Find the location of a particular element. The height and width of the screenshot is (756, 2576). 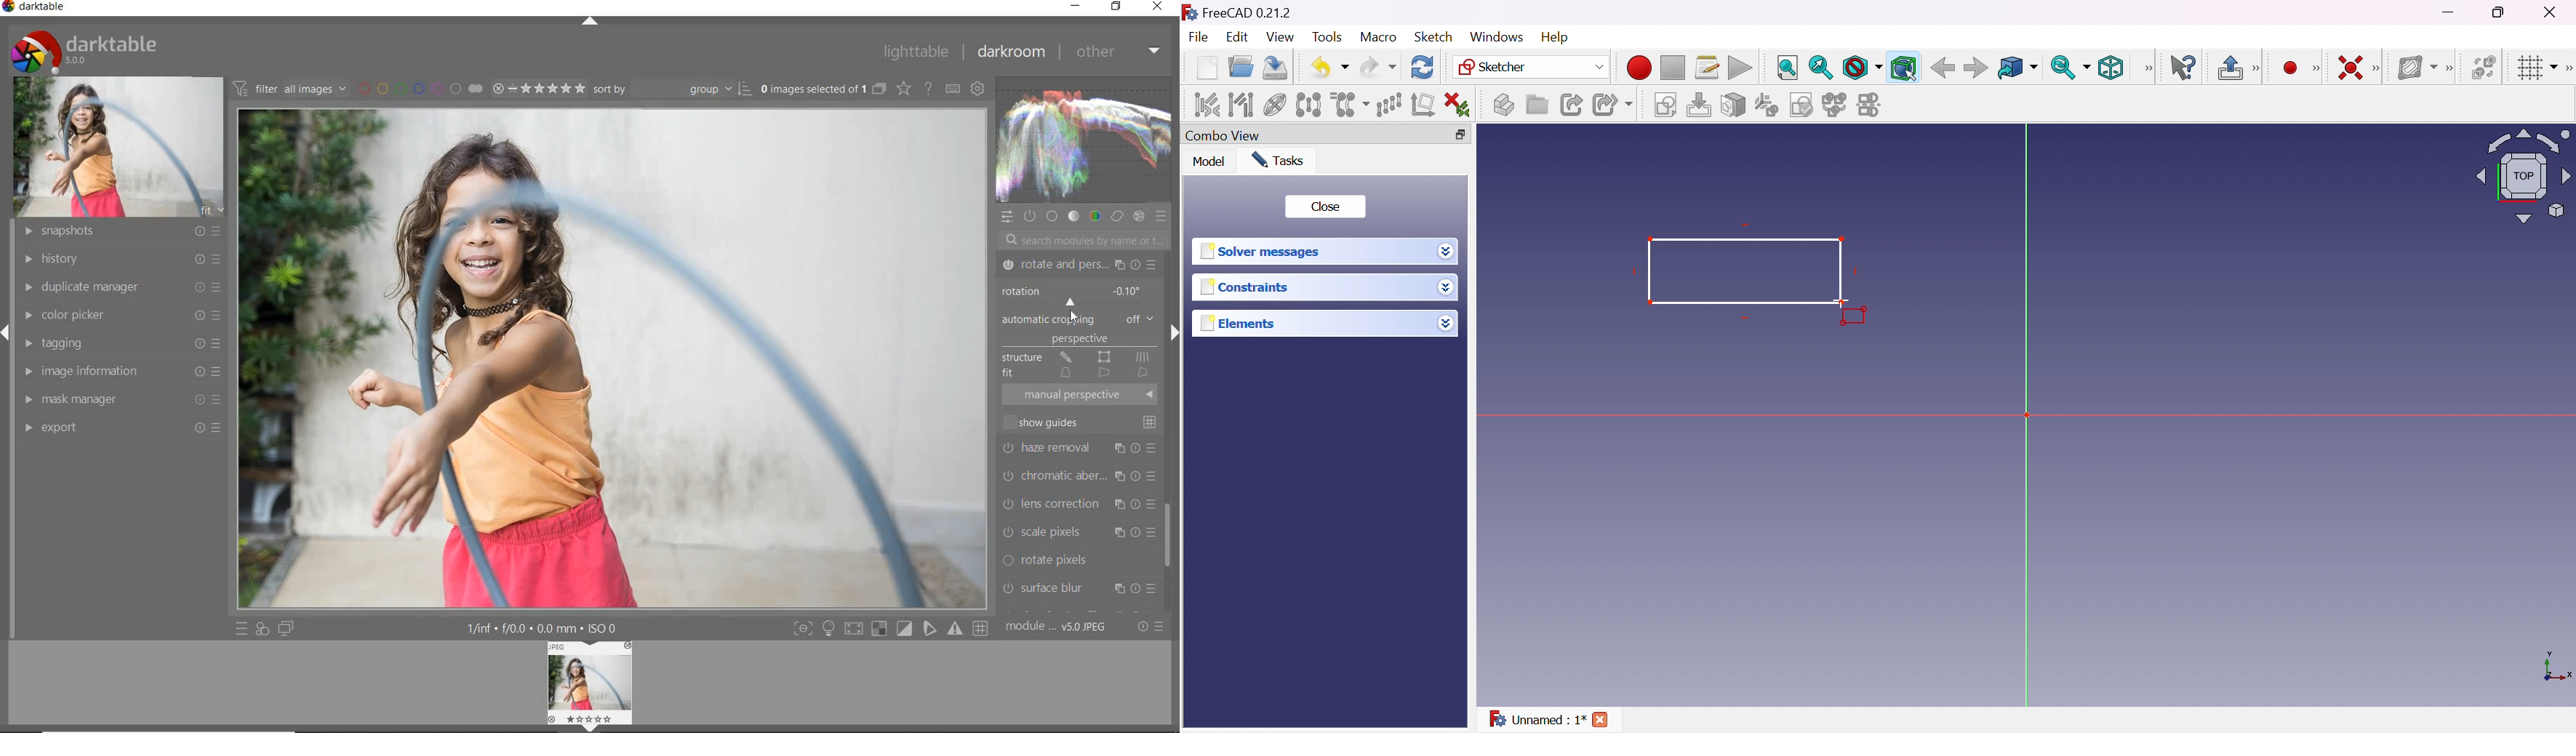

View is located at coordinates (2148, 69).